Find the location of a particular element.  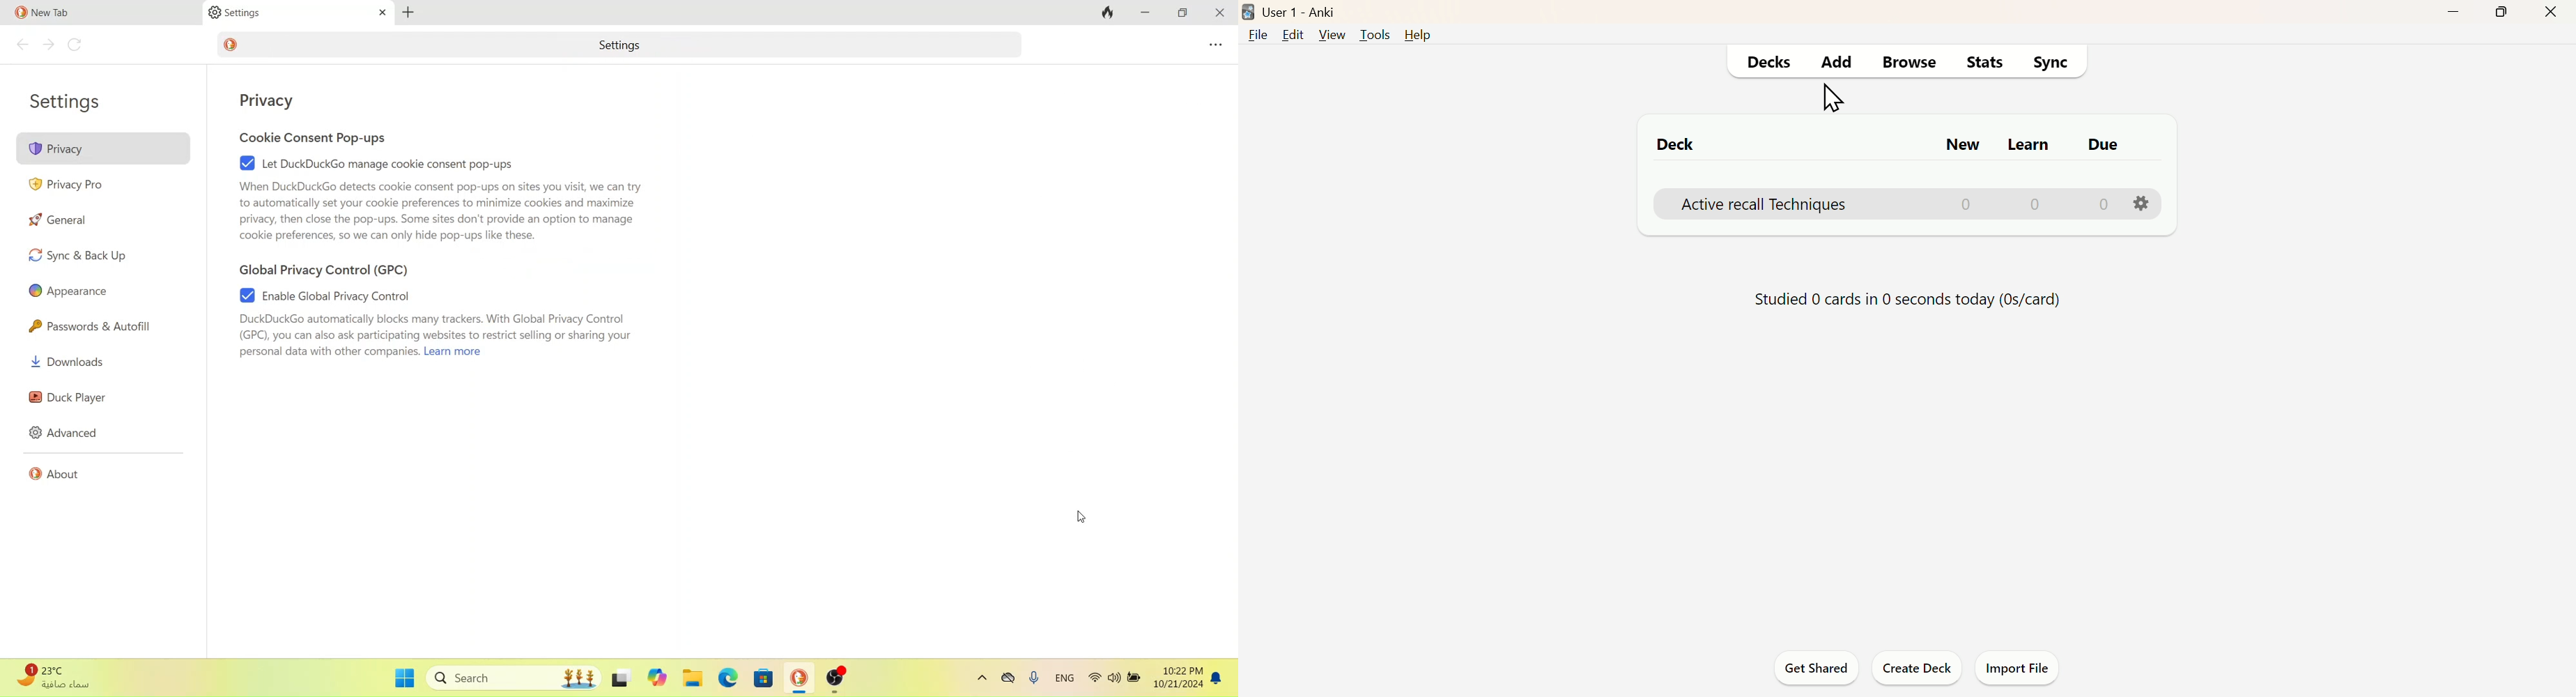

Status od Activity is located at coordinates (1911, 299).